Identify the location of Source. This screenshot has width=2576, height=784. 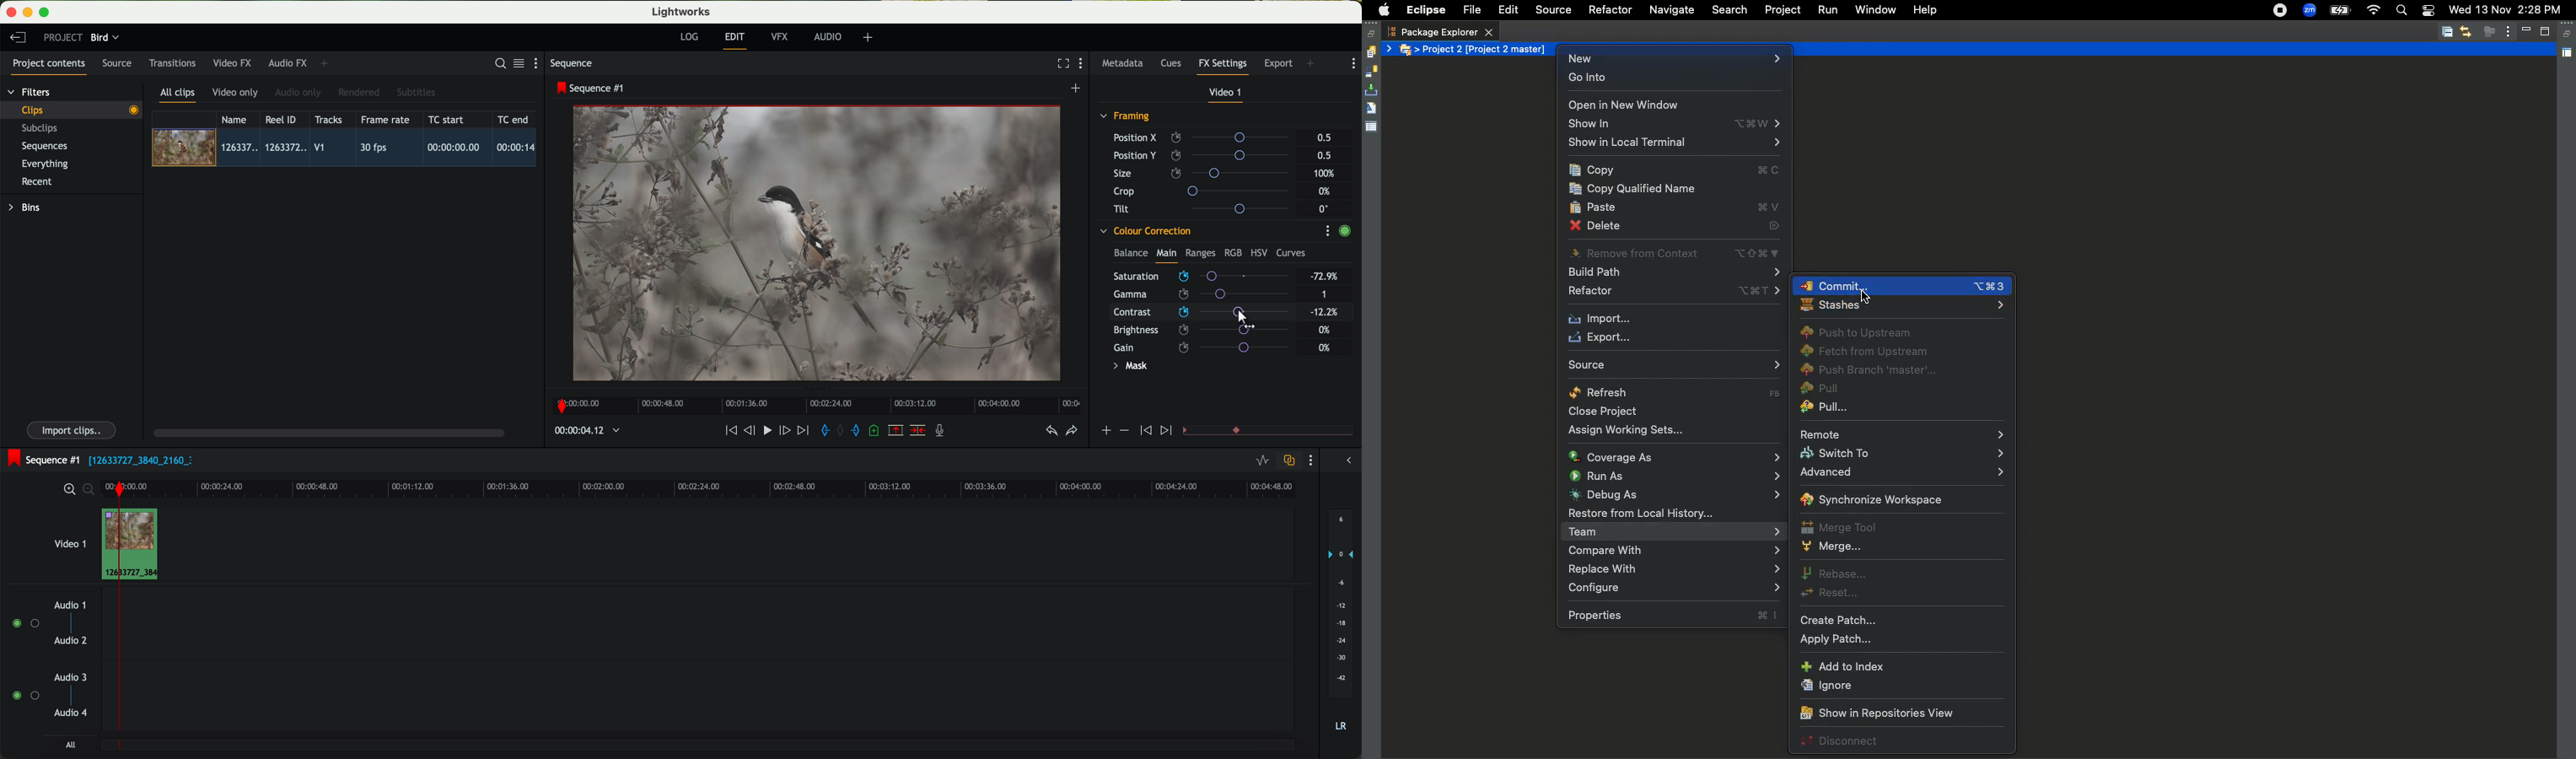
(1551, 10).